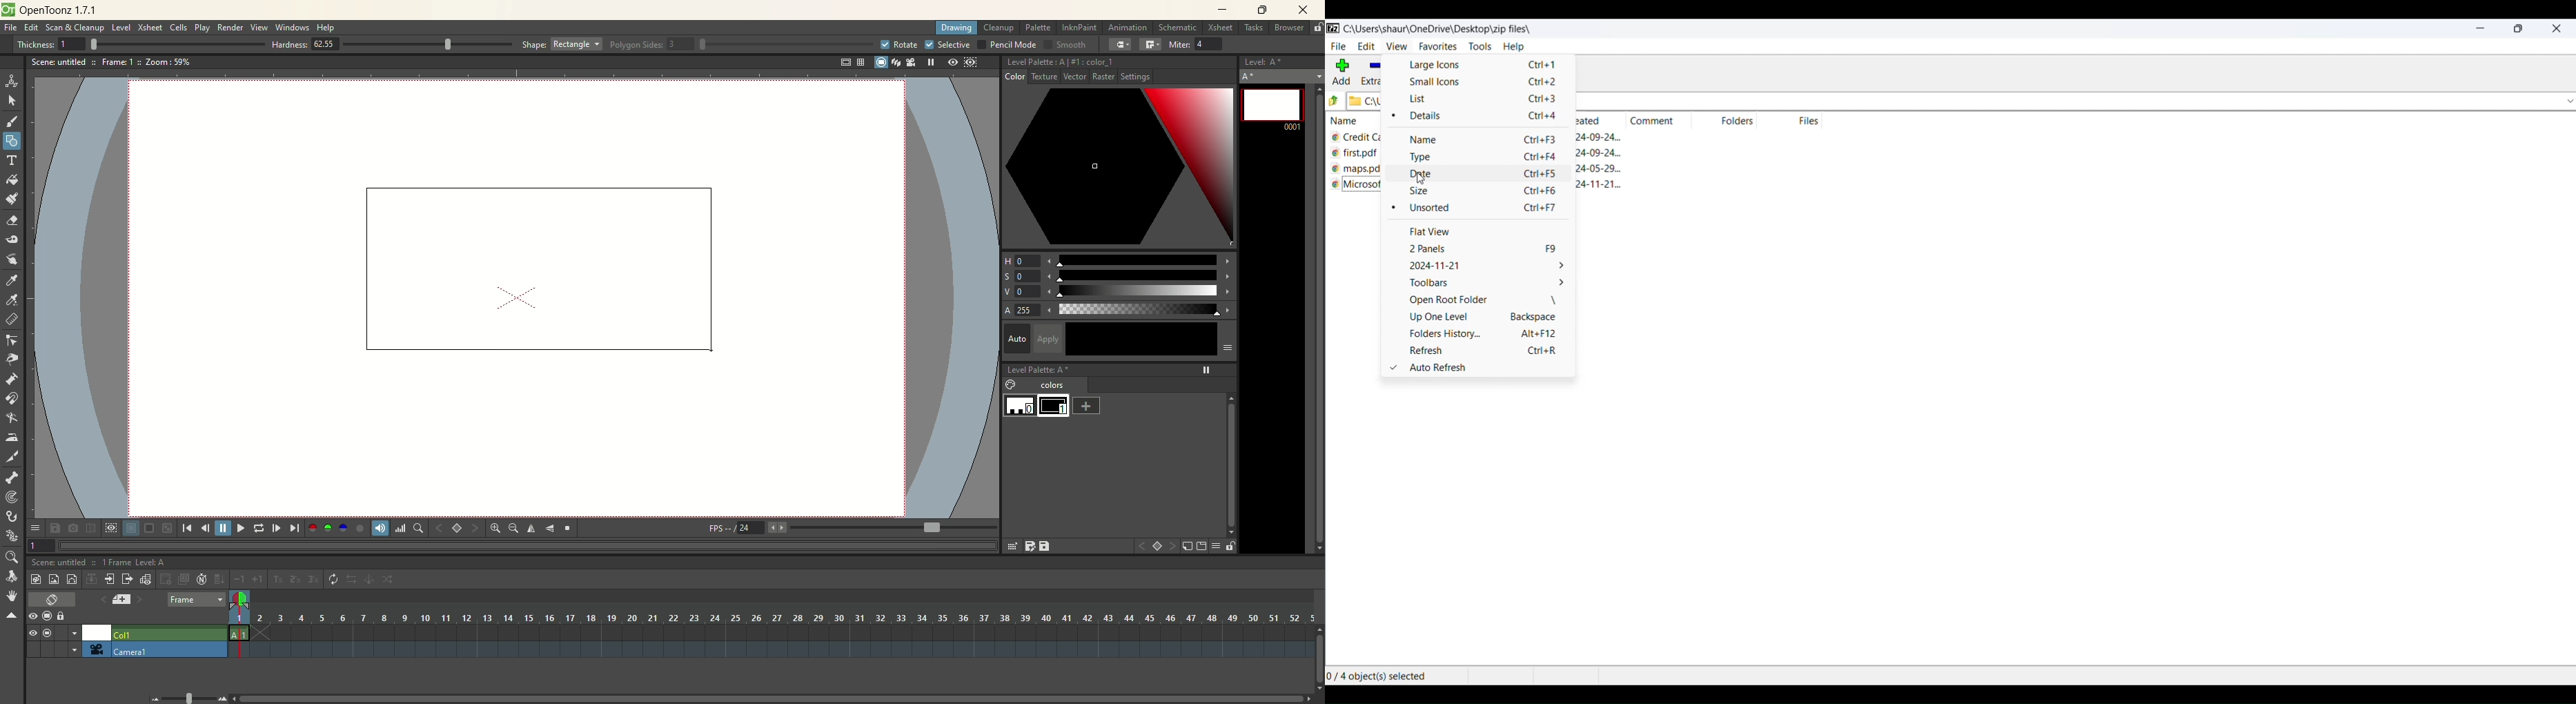  I want to click on locator, so click(417, 528).